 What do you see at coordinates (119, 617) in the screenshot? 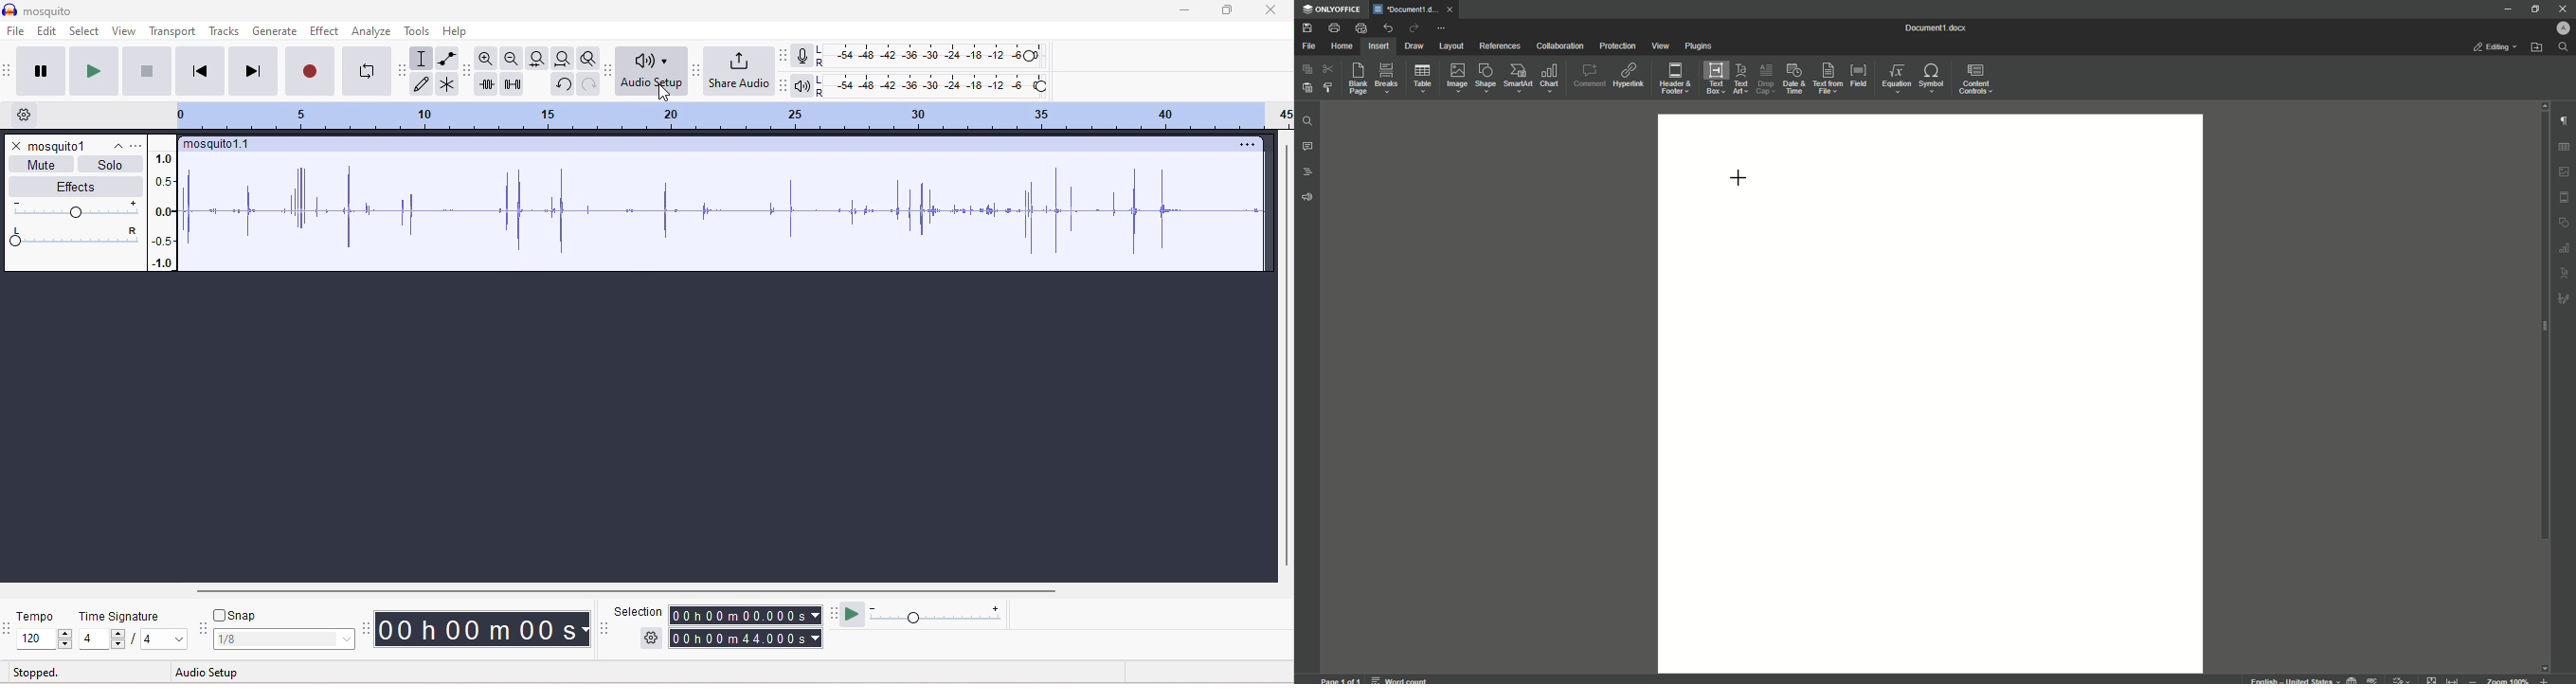
I see `time signature` at bounding box center [119, 617].